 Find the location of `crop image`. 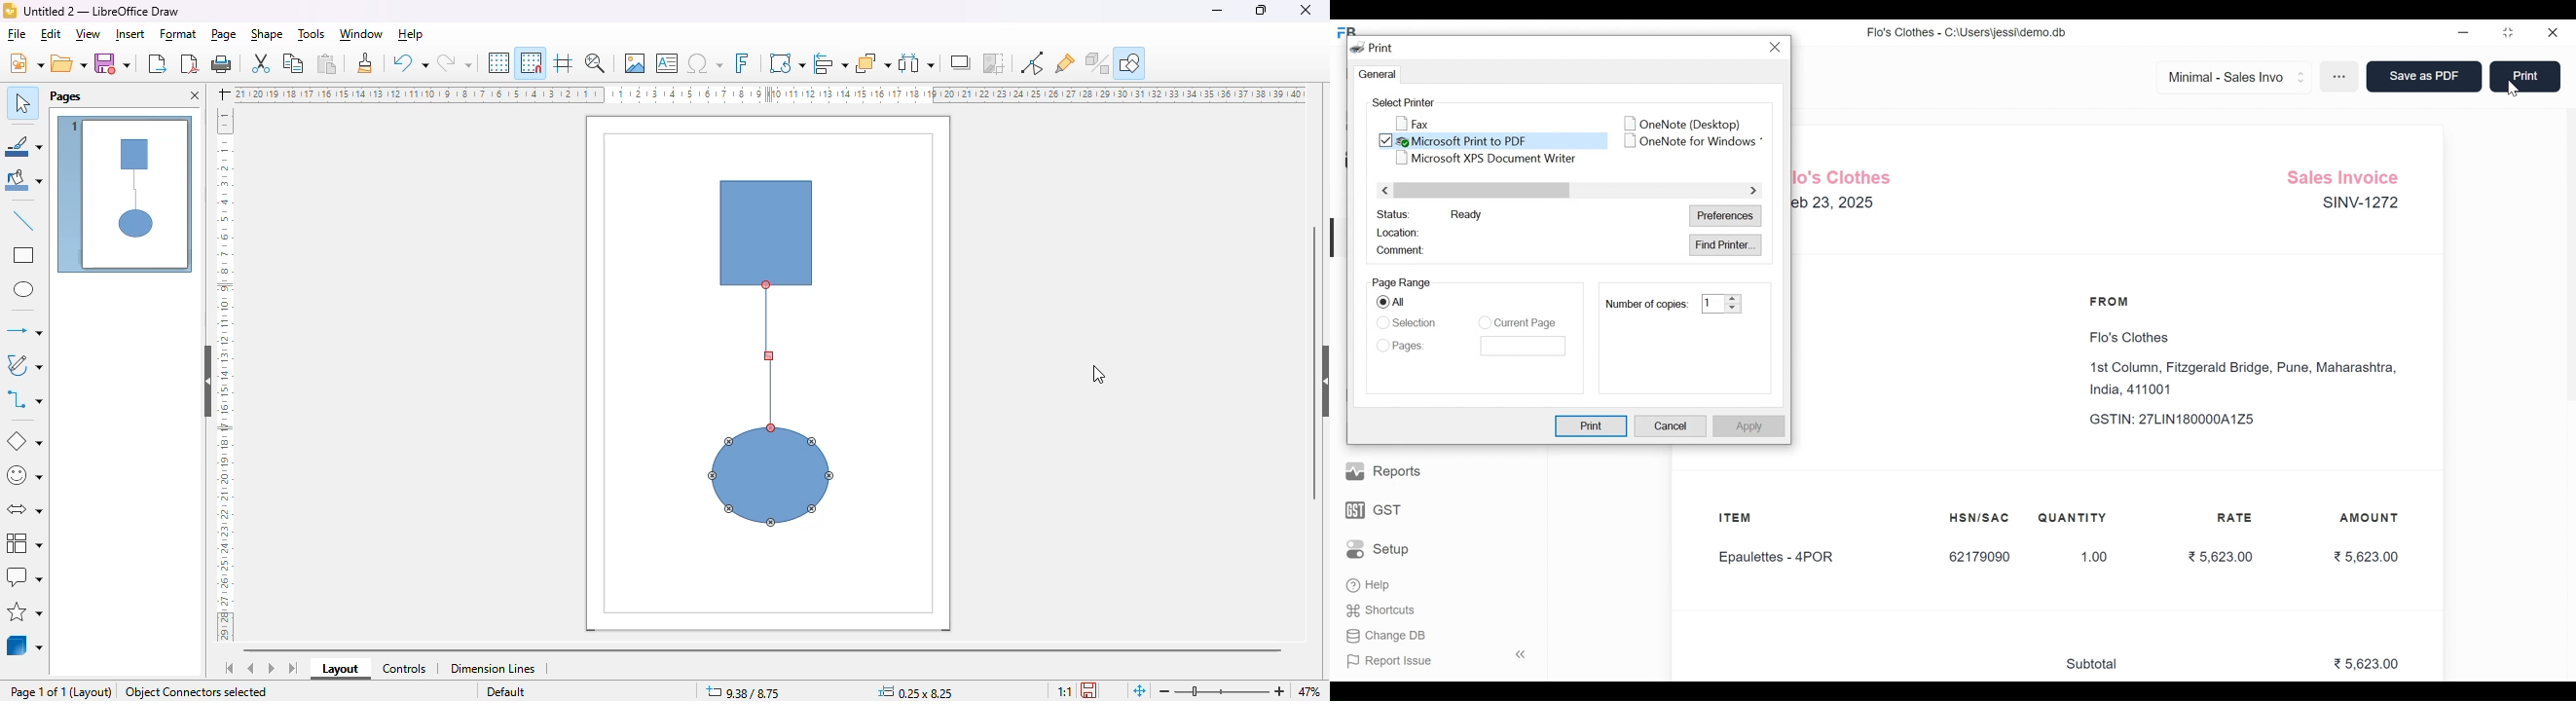

crop image is located at coordinates (993, 63).